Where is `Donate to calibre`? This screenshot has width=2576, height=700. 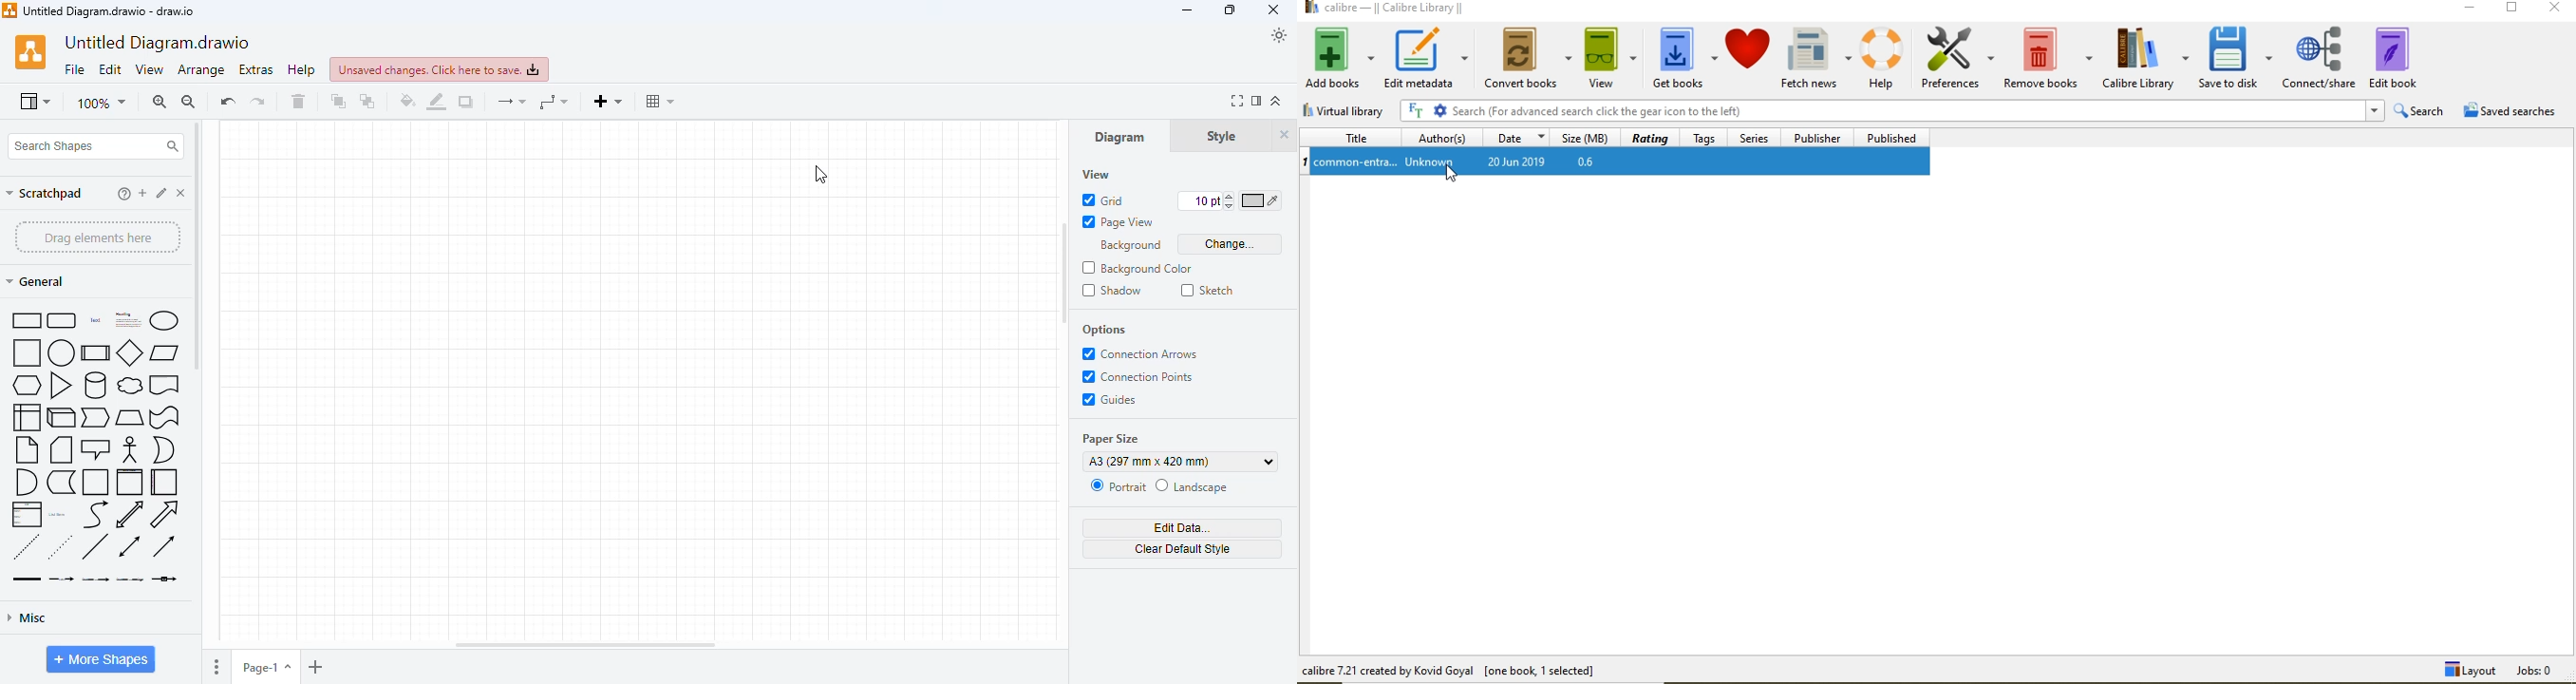 Donate to calibre is located at coordinates (1749, 58).